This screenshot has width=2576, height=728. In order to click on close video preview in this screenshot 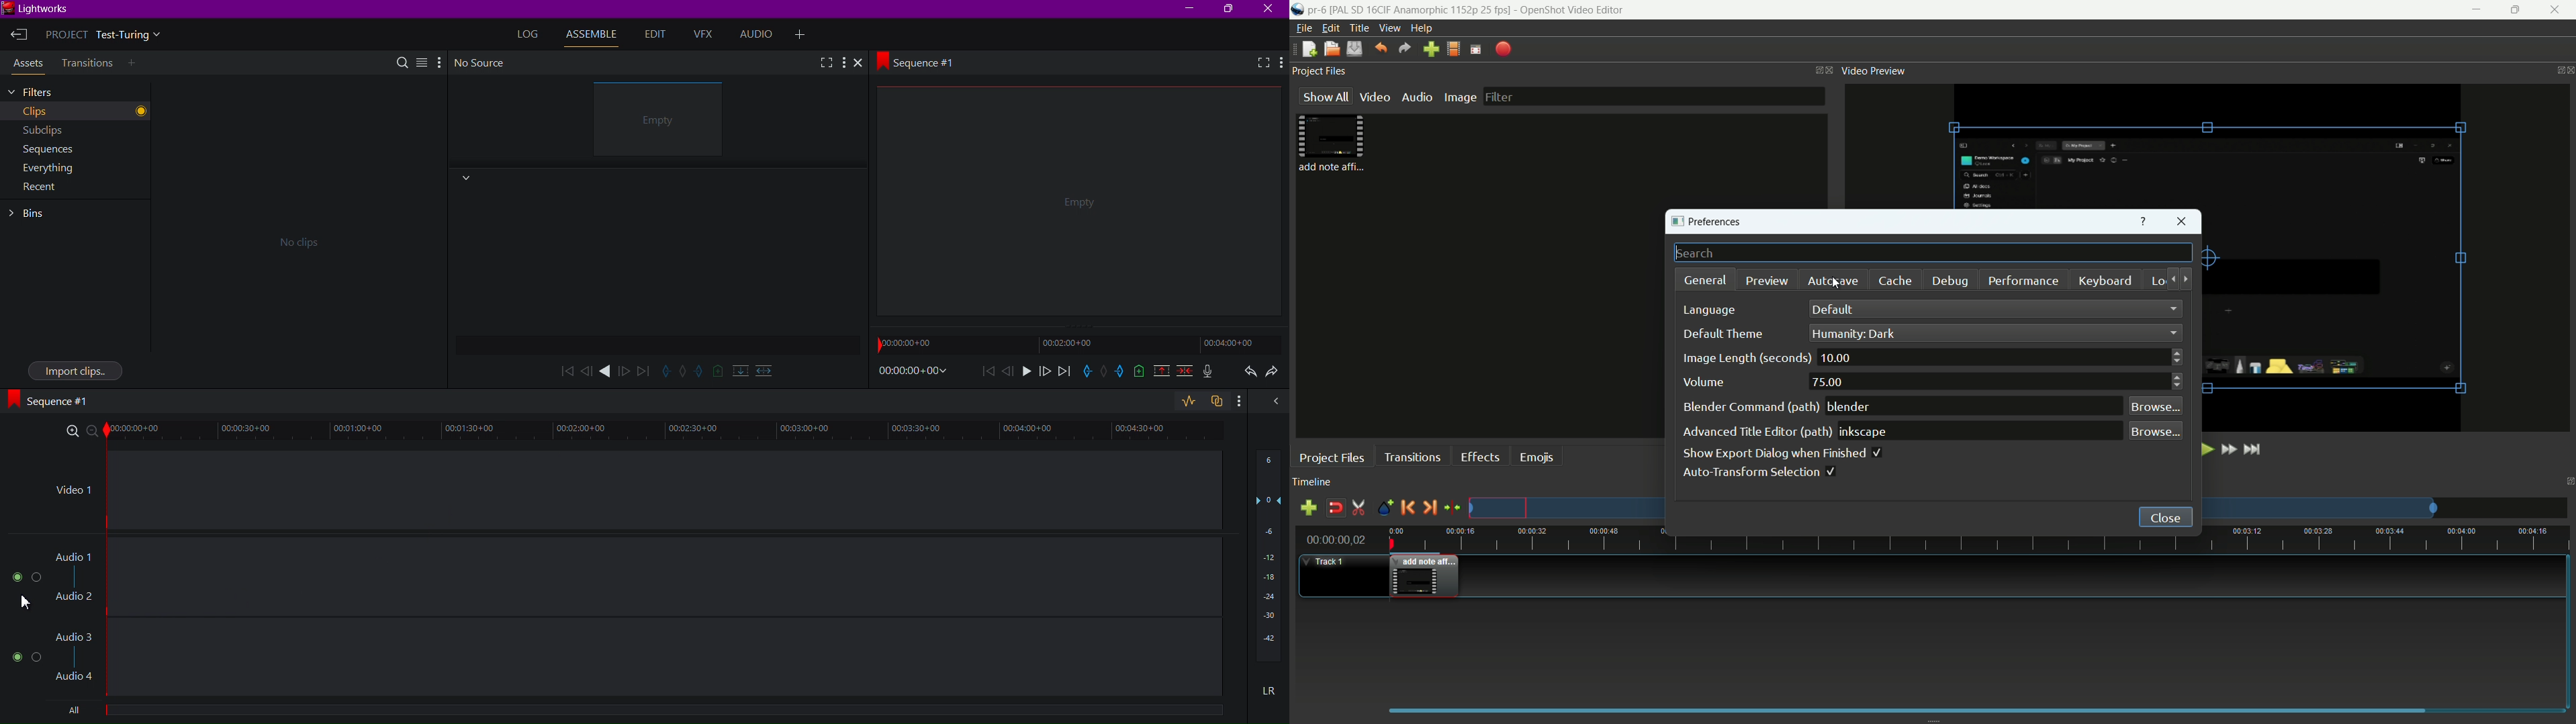, I will do `click(2571, 70)`.